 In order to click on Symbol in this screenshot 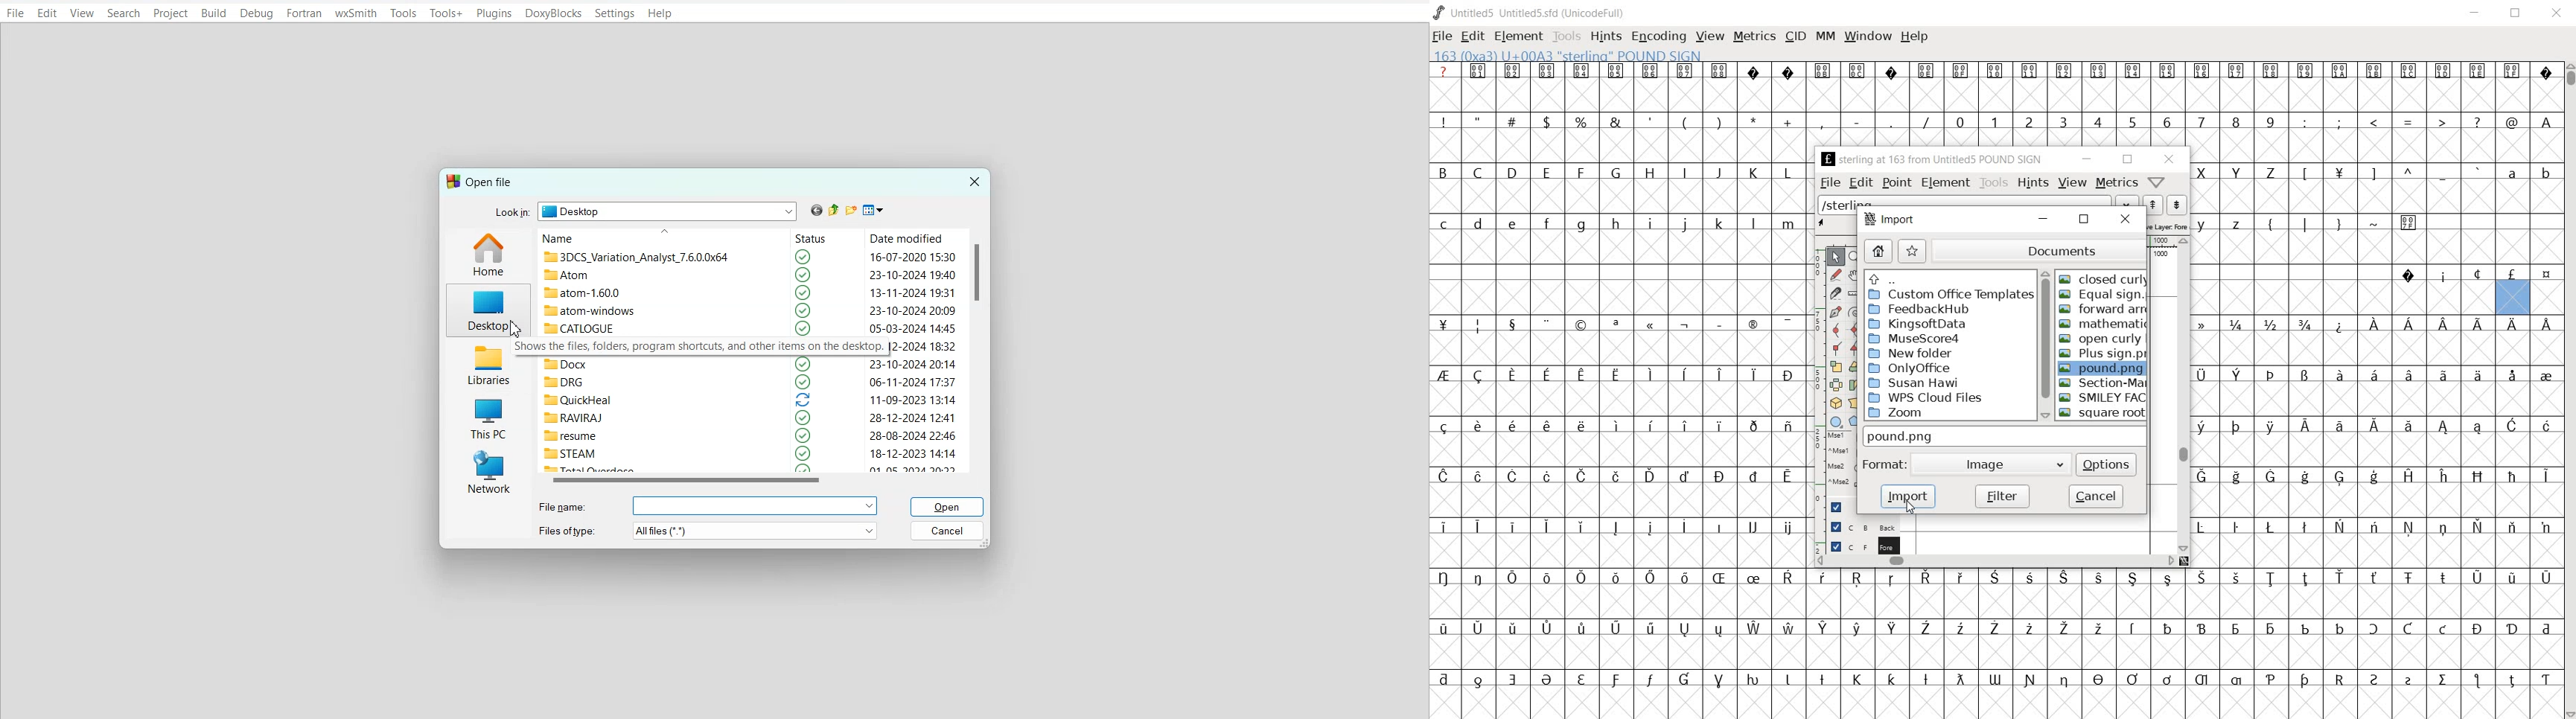, I will do `click(2410, 430)`.